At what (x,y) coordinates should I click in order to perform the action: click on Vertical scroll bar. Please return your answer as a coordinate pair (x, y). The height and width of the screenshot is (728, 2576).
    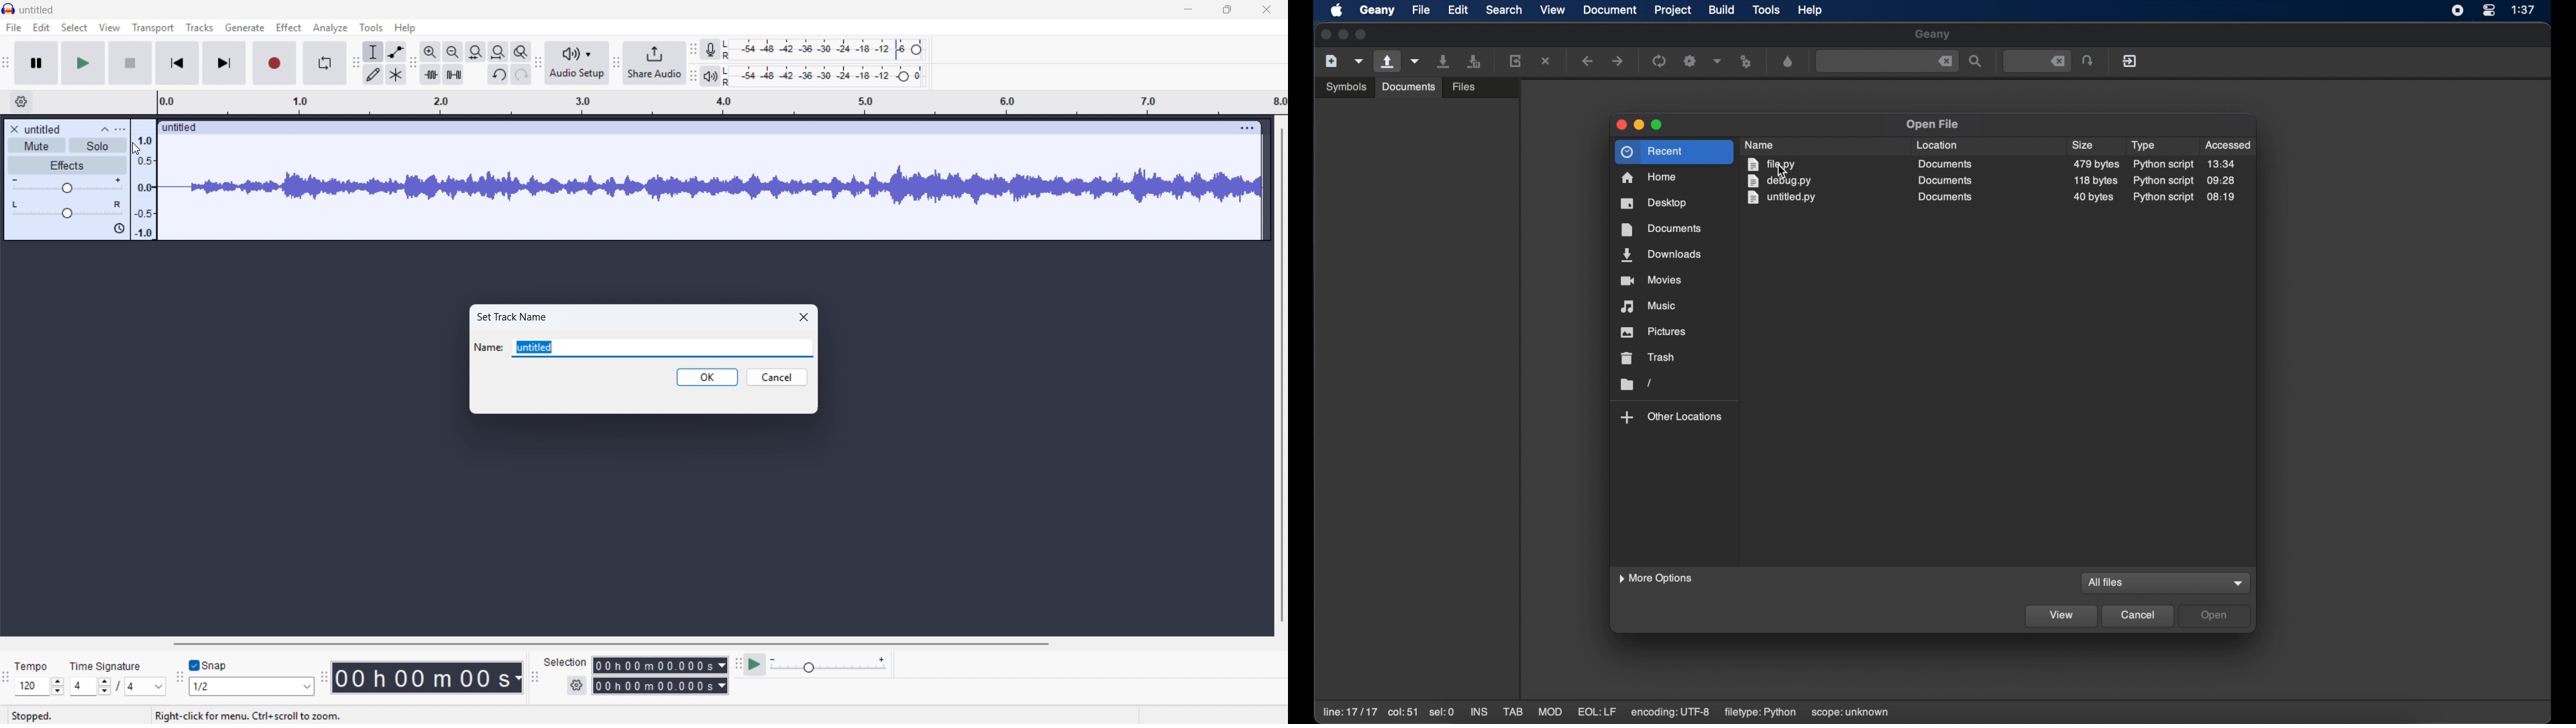
    Looking at the image, I should click on (1281, 373).